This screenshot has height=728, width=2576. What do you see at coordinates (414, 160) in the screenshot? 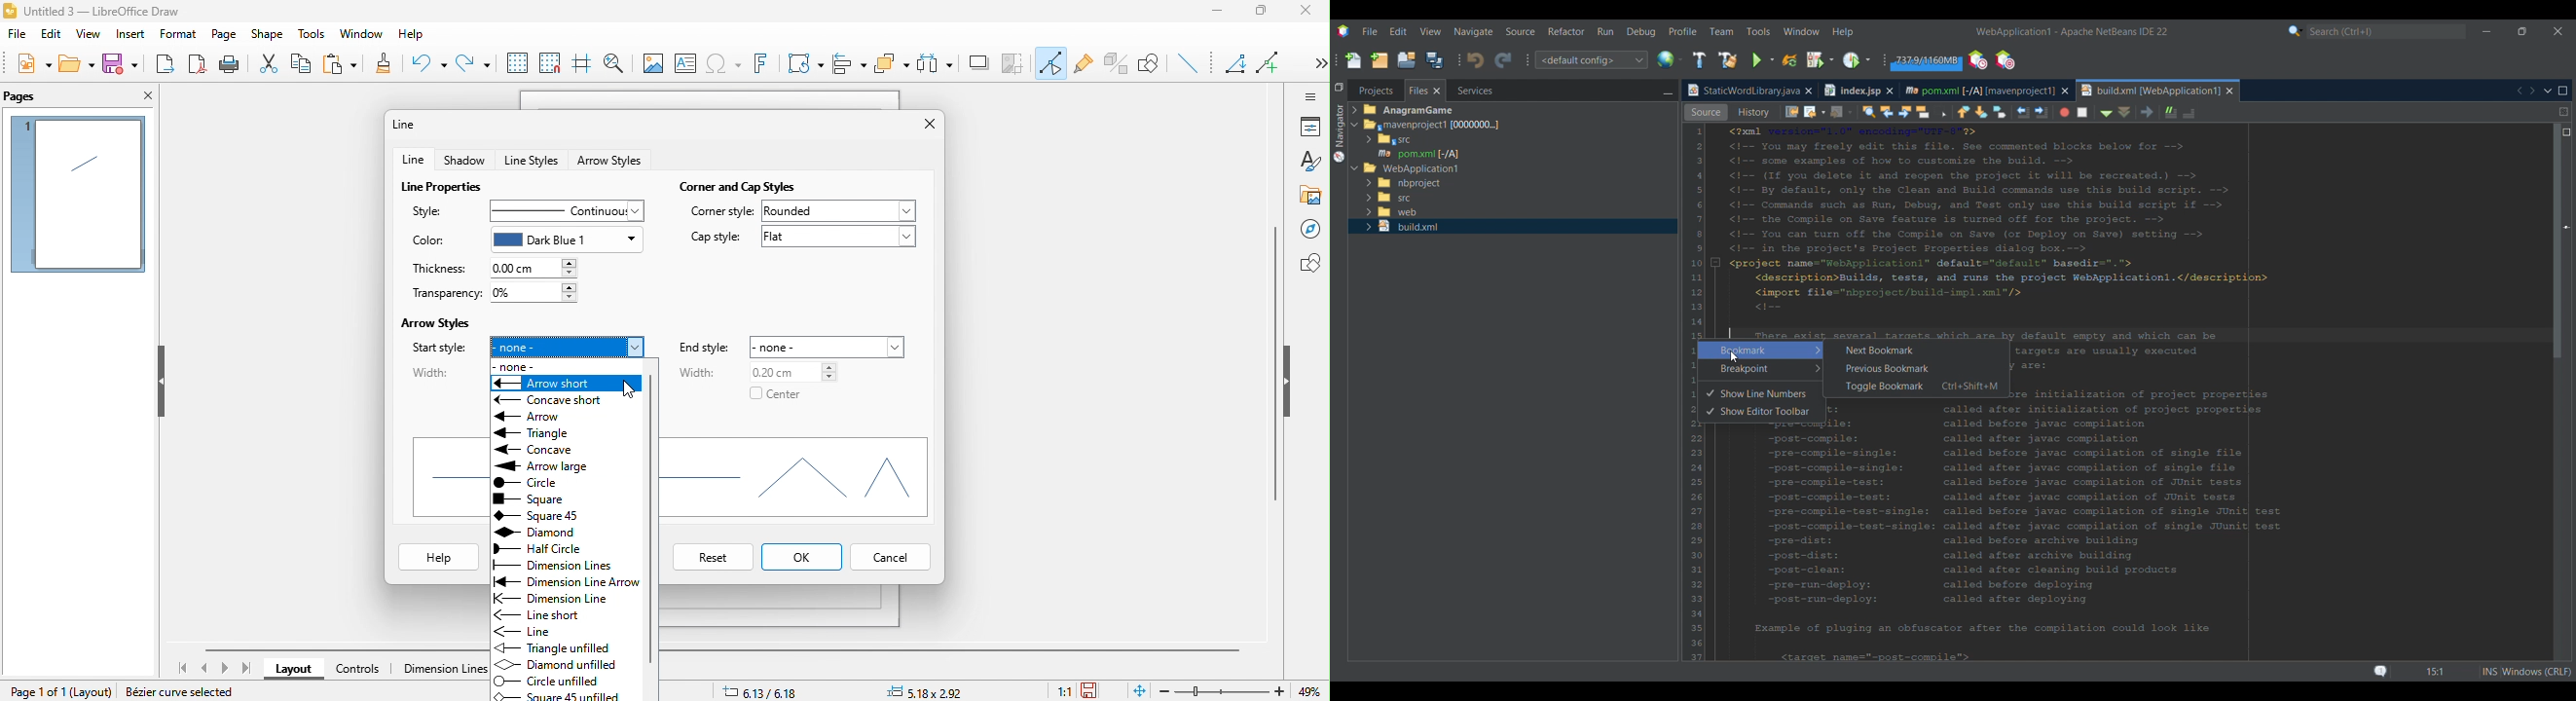
I see `line` at bounding box center [414, 160].